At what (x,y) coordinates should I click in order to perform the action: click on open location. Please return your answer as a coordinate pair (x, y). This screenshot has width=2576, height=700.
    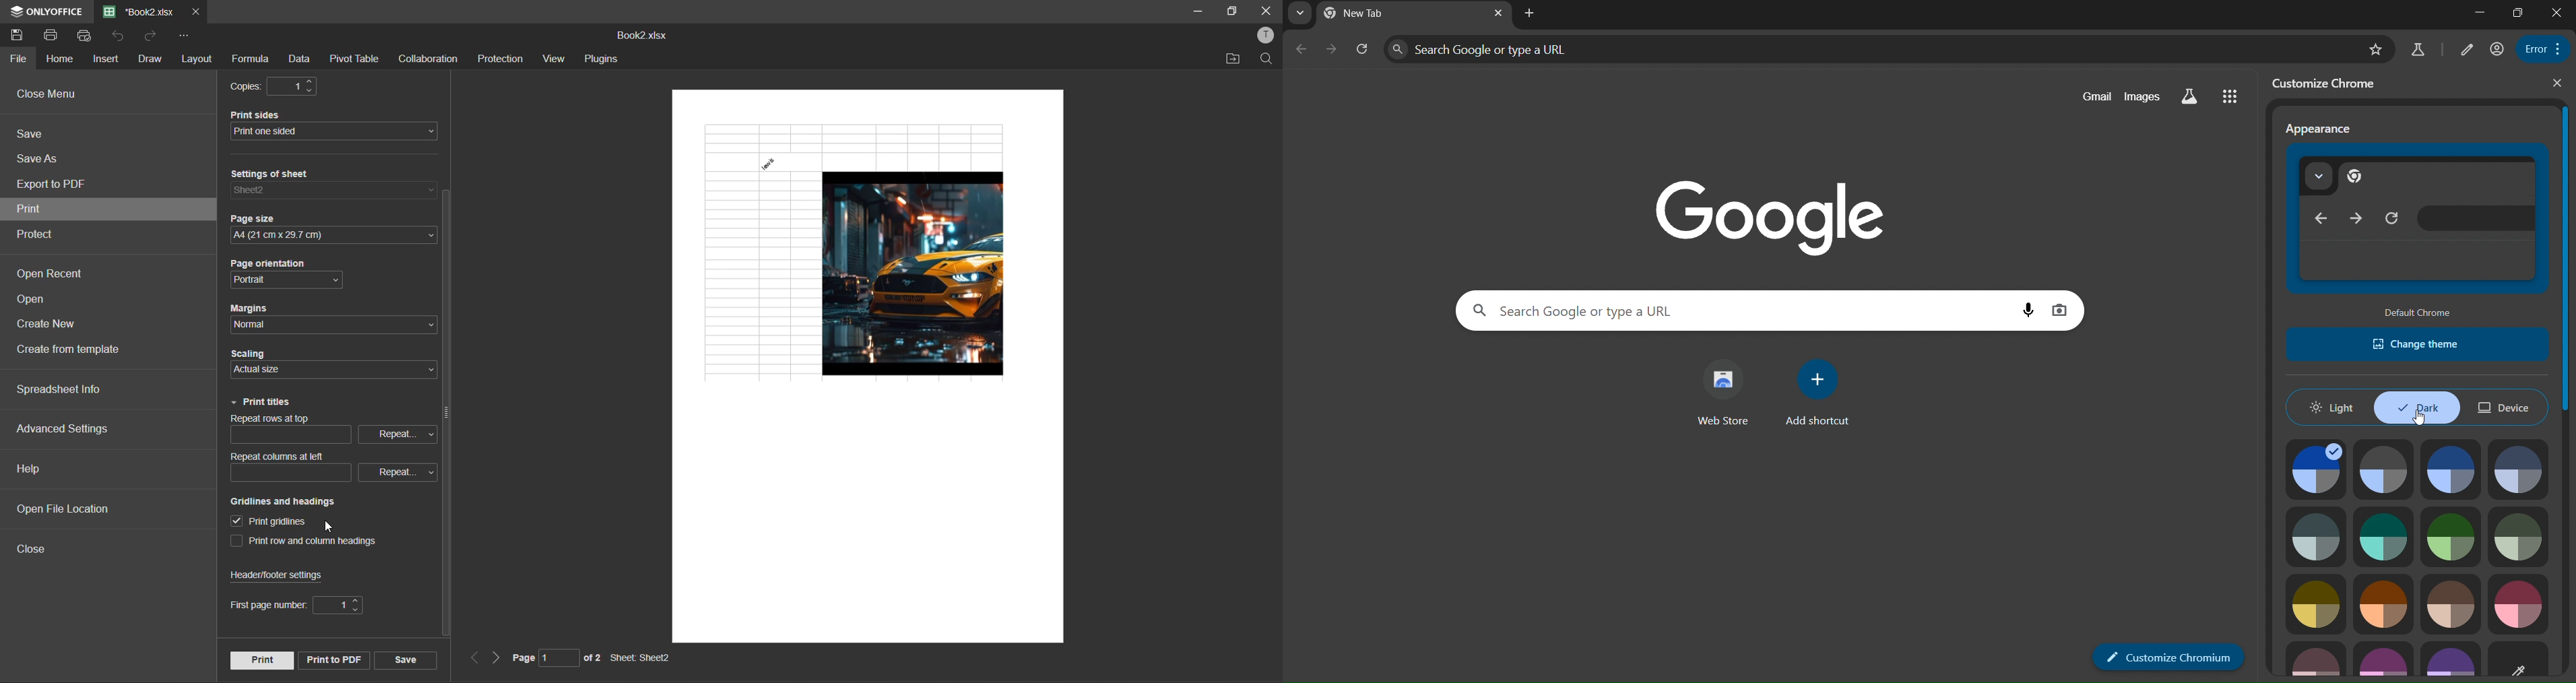
    Looking at the image, I should click on (1232, 61).